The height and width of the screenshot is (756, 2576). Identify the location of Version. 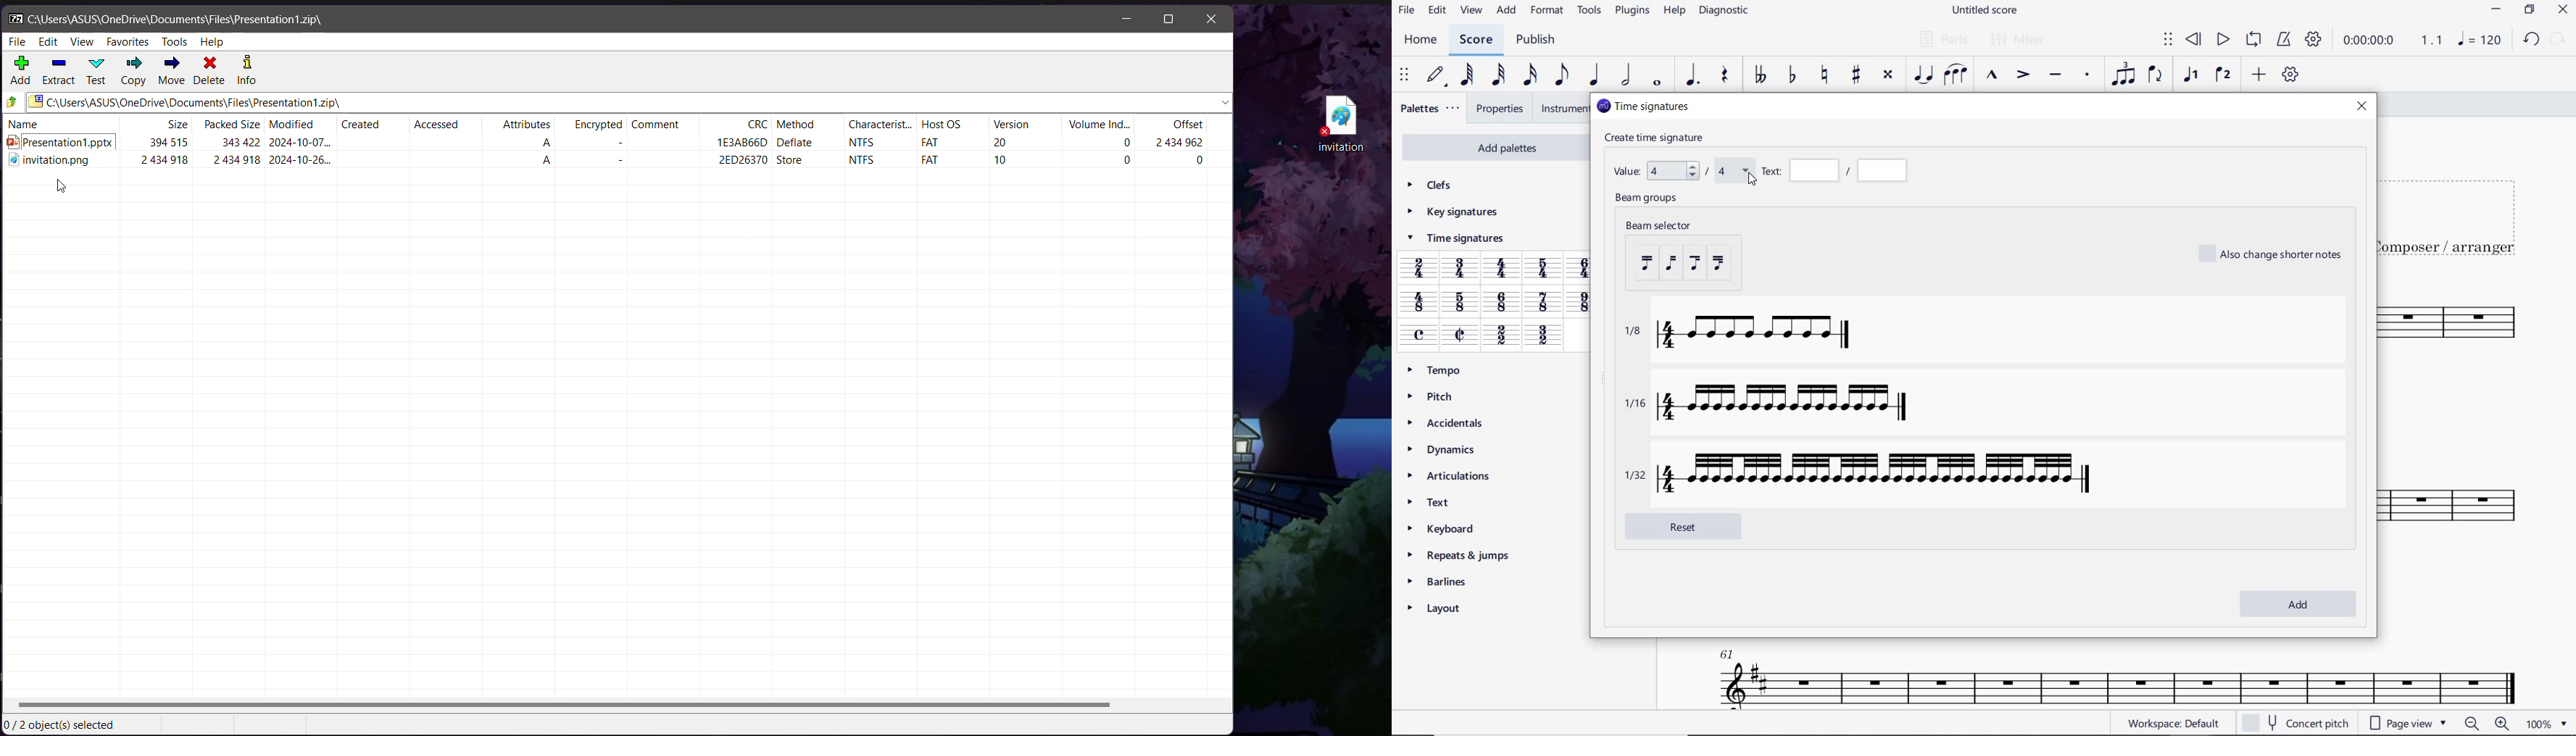
(1028, 123).